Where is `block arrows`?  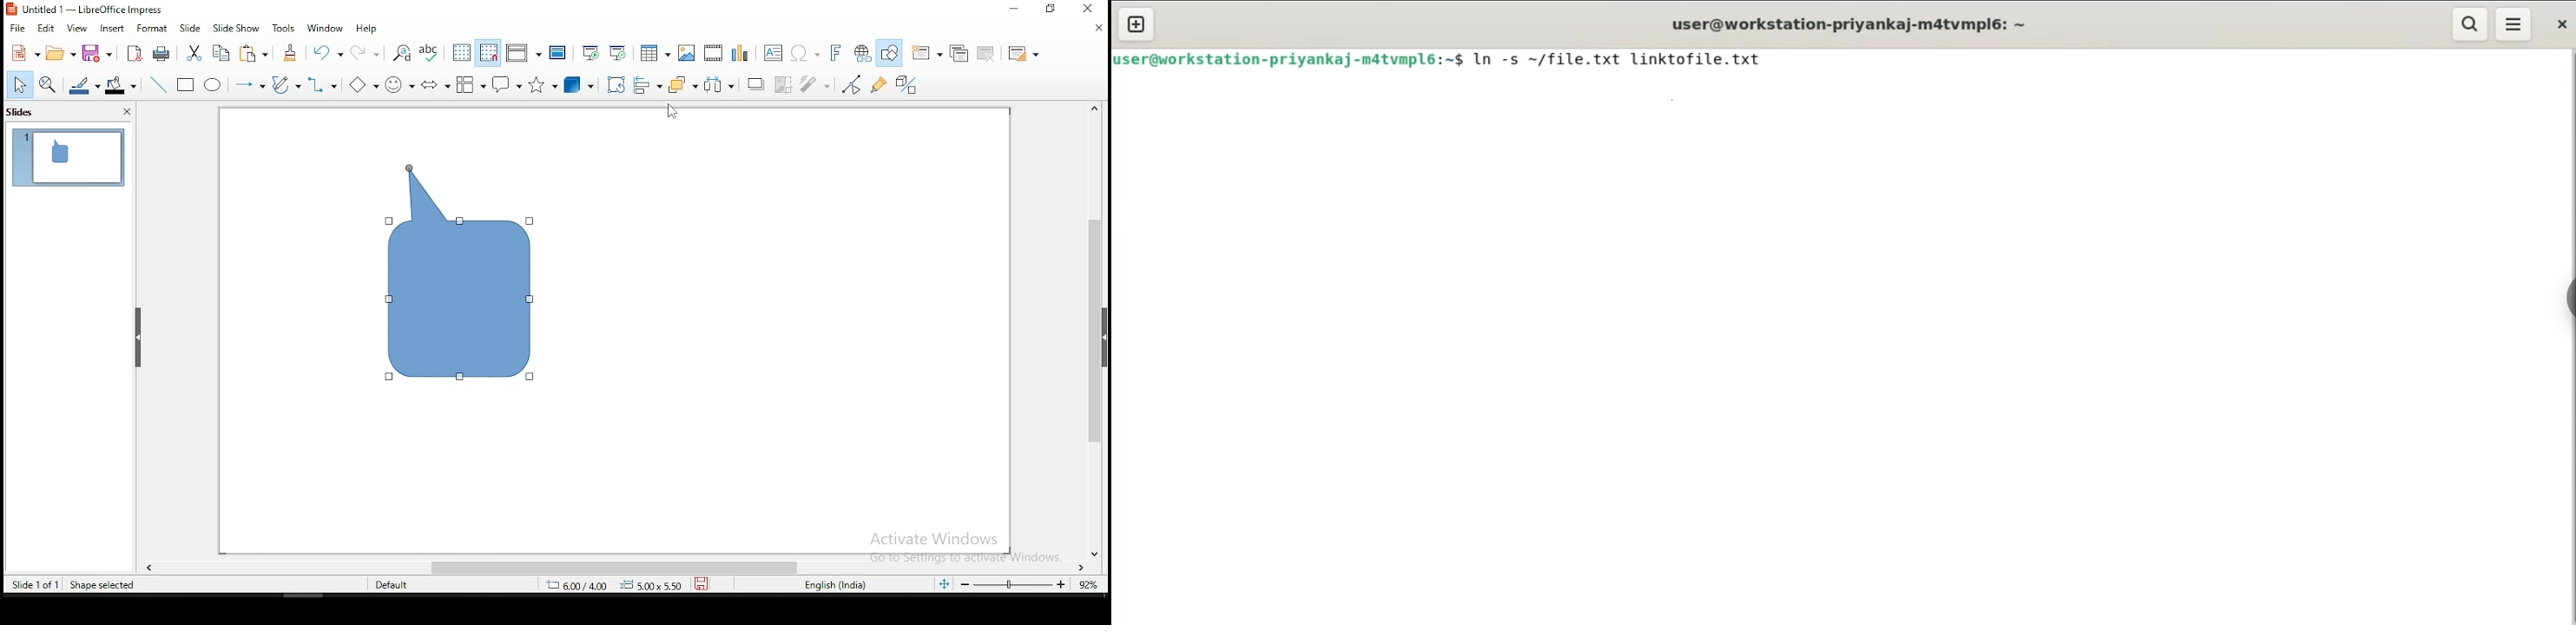
block arrows is located at coordinates (438, 85).